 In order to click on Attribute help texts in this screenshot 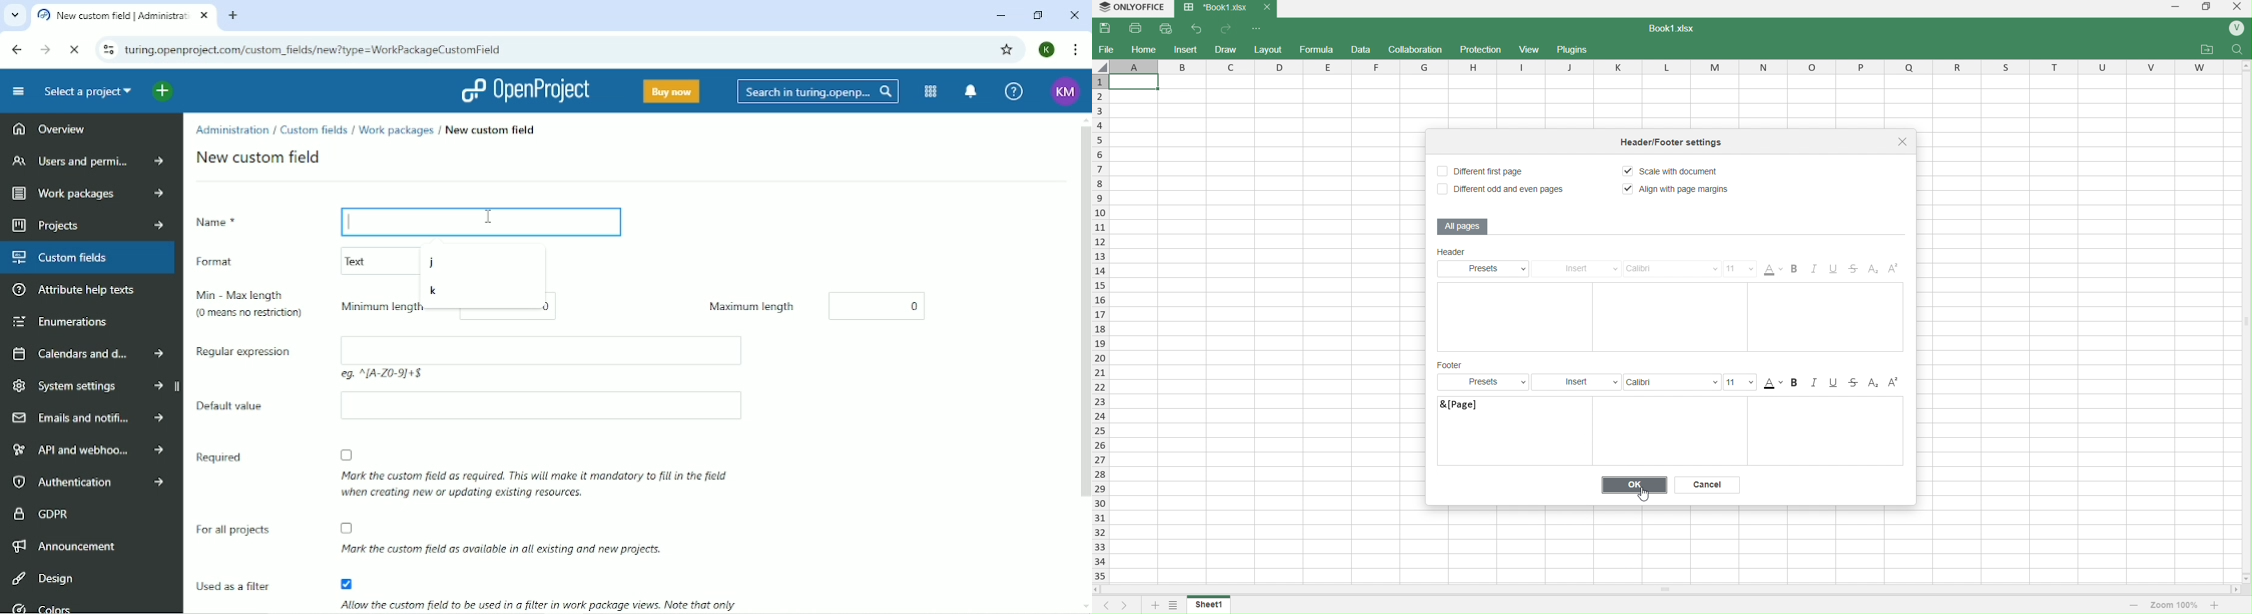, I will do `click(77, 291)`.